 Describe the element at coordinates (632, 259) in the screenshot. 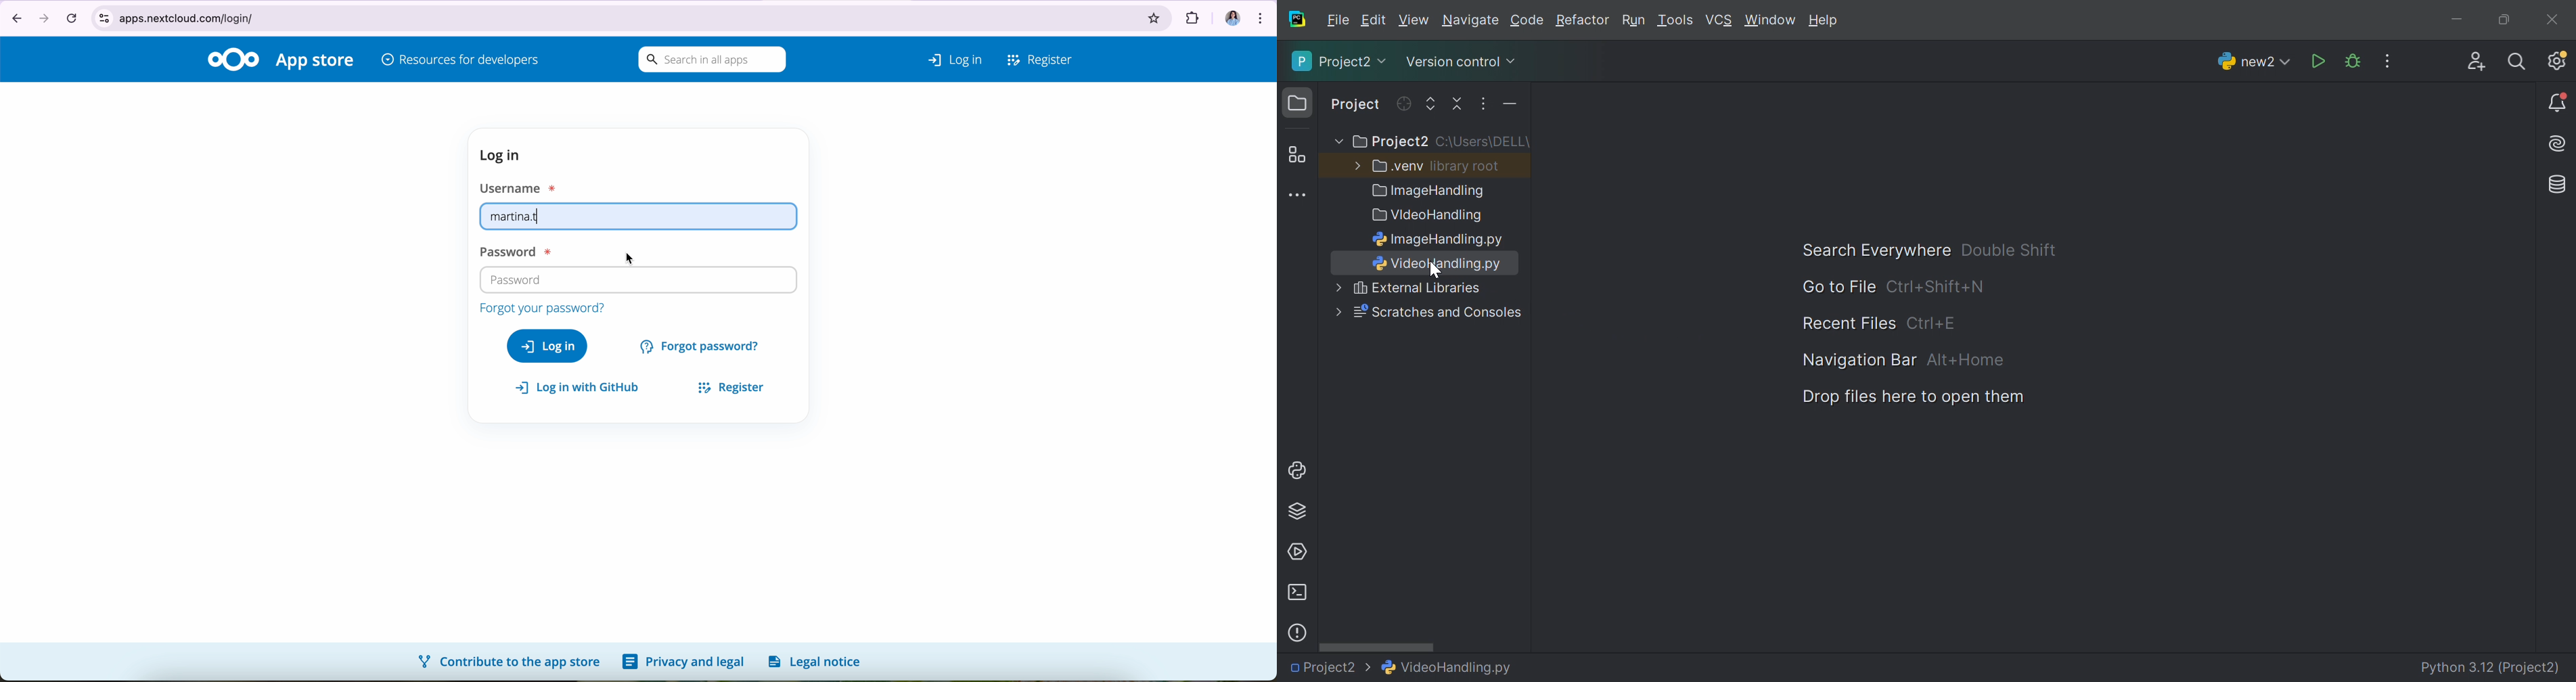

I see `cursor` at that location.